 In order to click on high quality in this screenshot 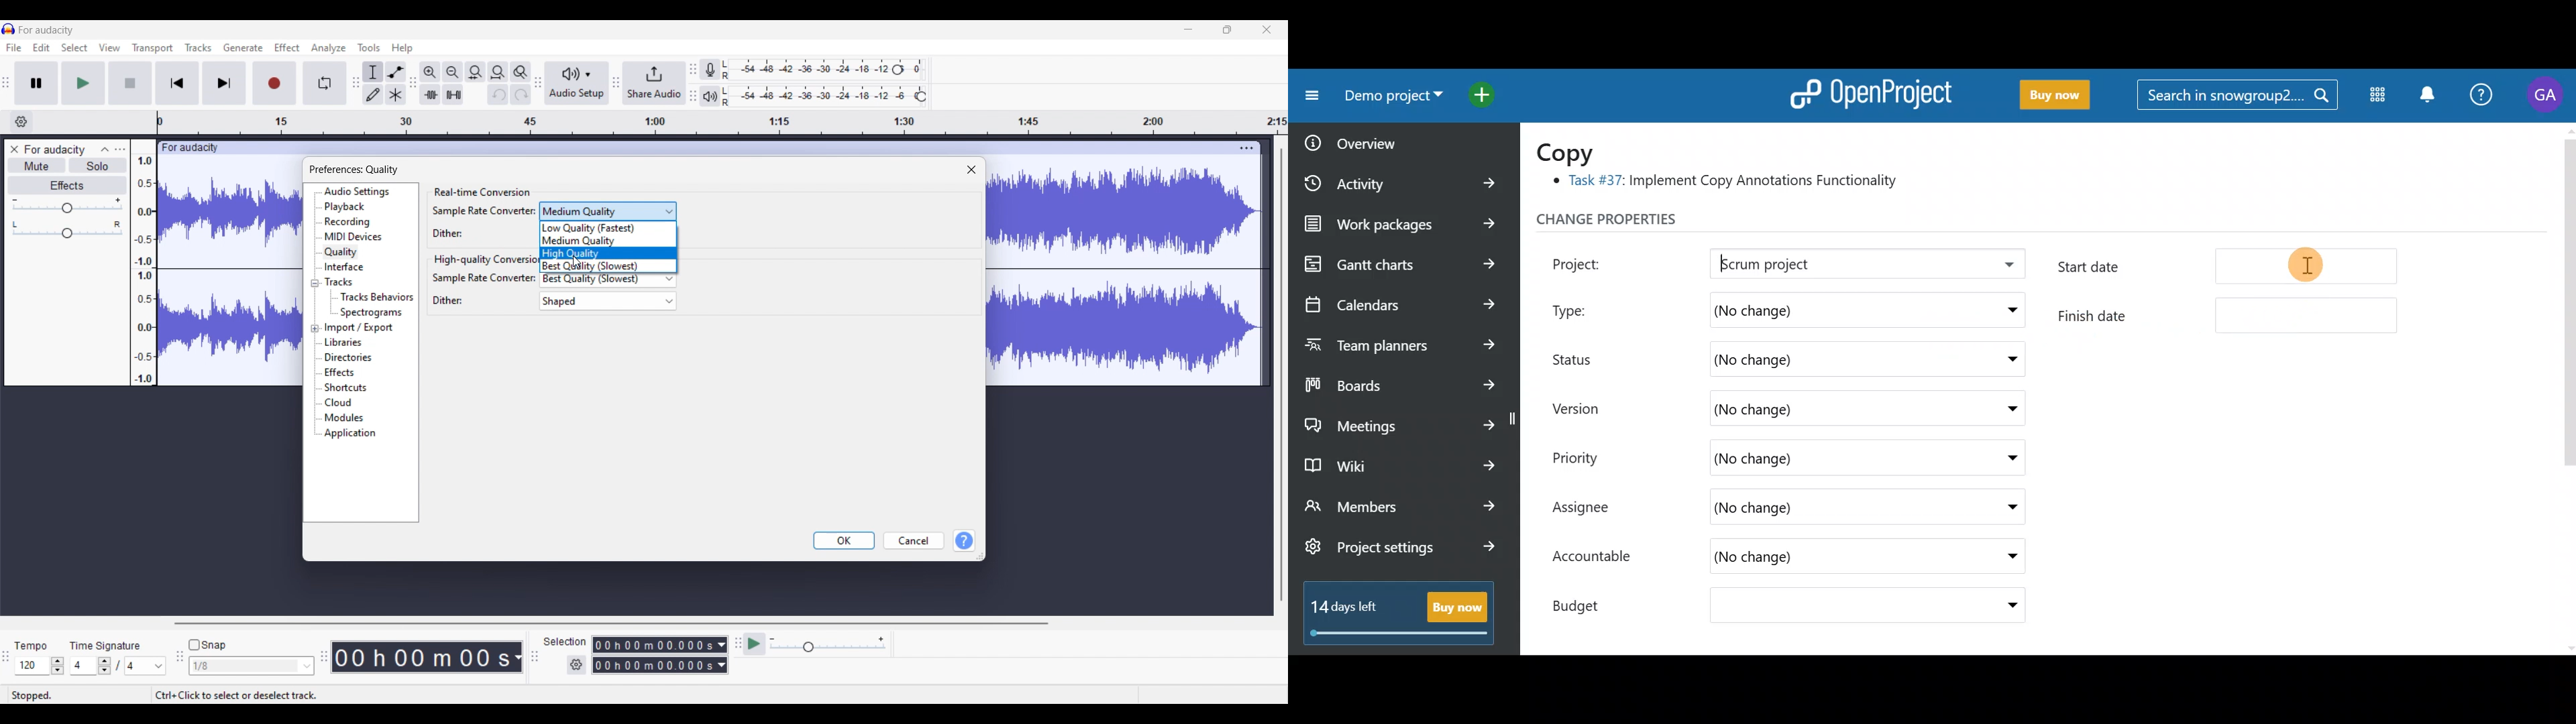, I will do `click(609, 253)`.